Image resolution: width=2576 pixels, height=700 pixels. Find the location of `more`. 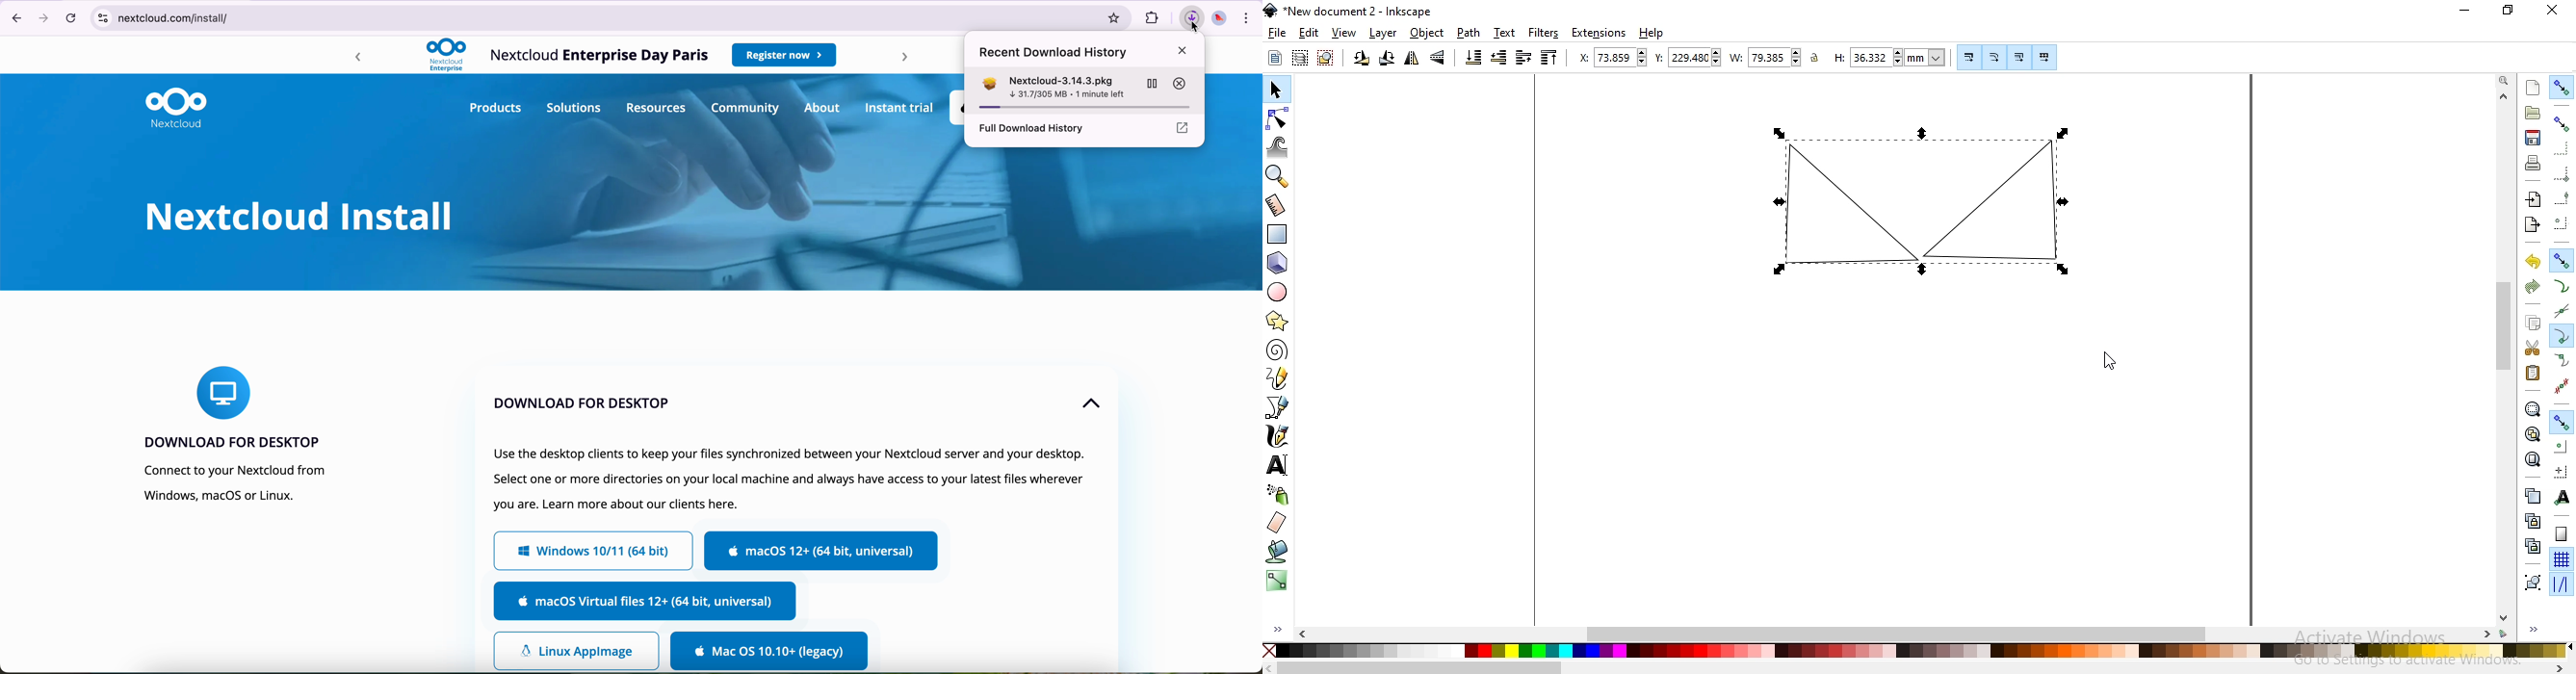

more is located at coordinates (1247, 16).